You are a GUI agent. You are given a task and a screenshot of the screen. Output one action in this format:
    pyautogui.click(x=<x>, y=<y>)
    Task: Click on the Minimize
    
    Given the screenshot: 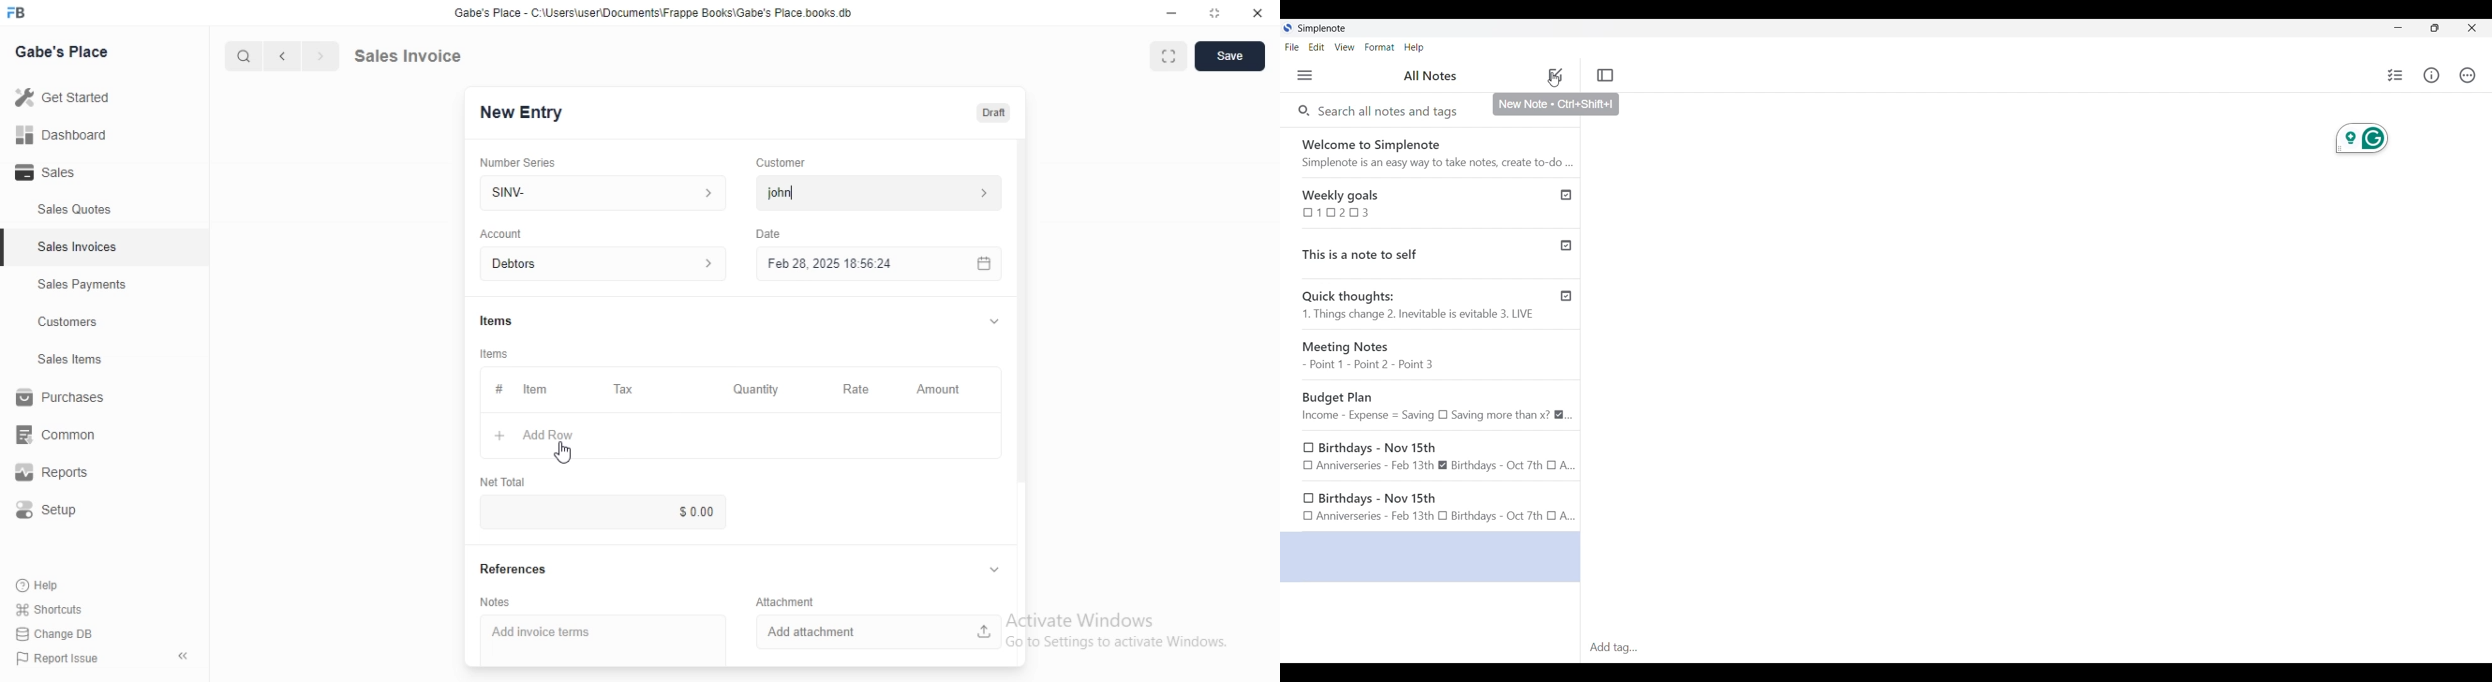 What is the action you would take?
    pyautogui.click(x=2398, y=28)
    